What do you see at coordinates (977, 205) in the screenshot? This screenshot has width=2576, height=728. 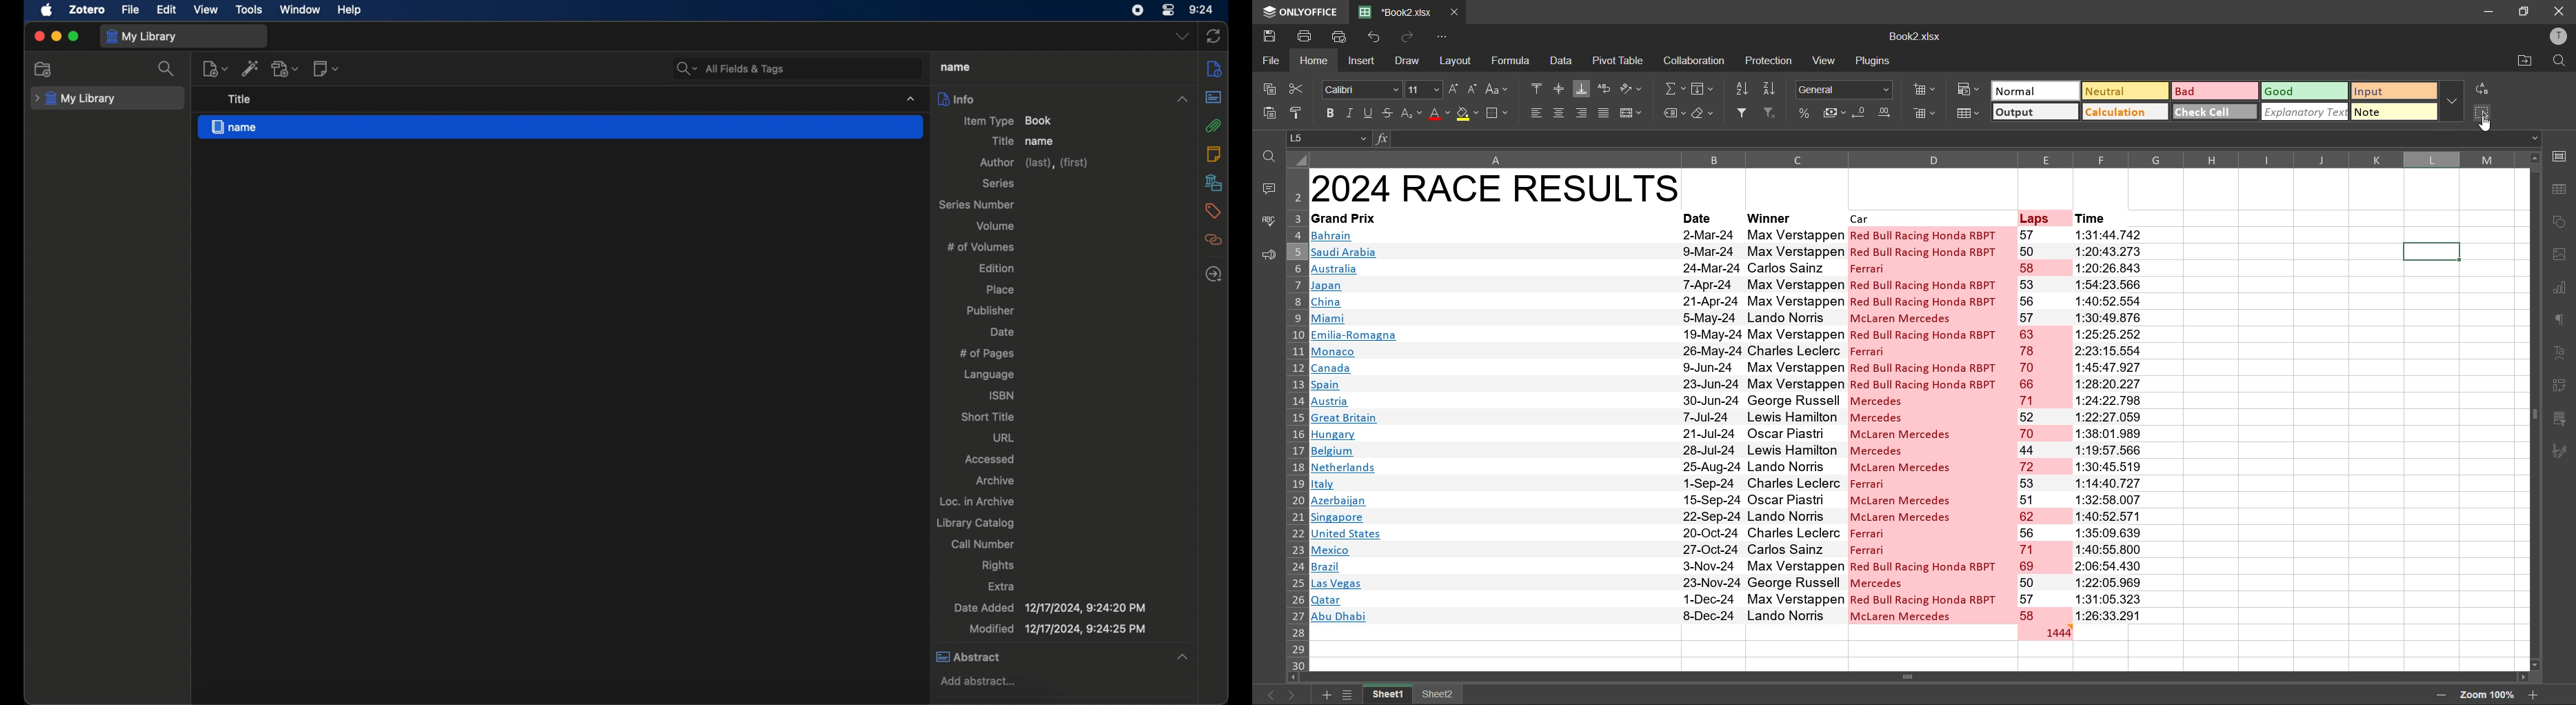 I see `series number` at bounding box center [977, 205].